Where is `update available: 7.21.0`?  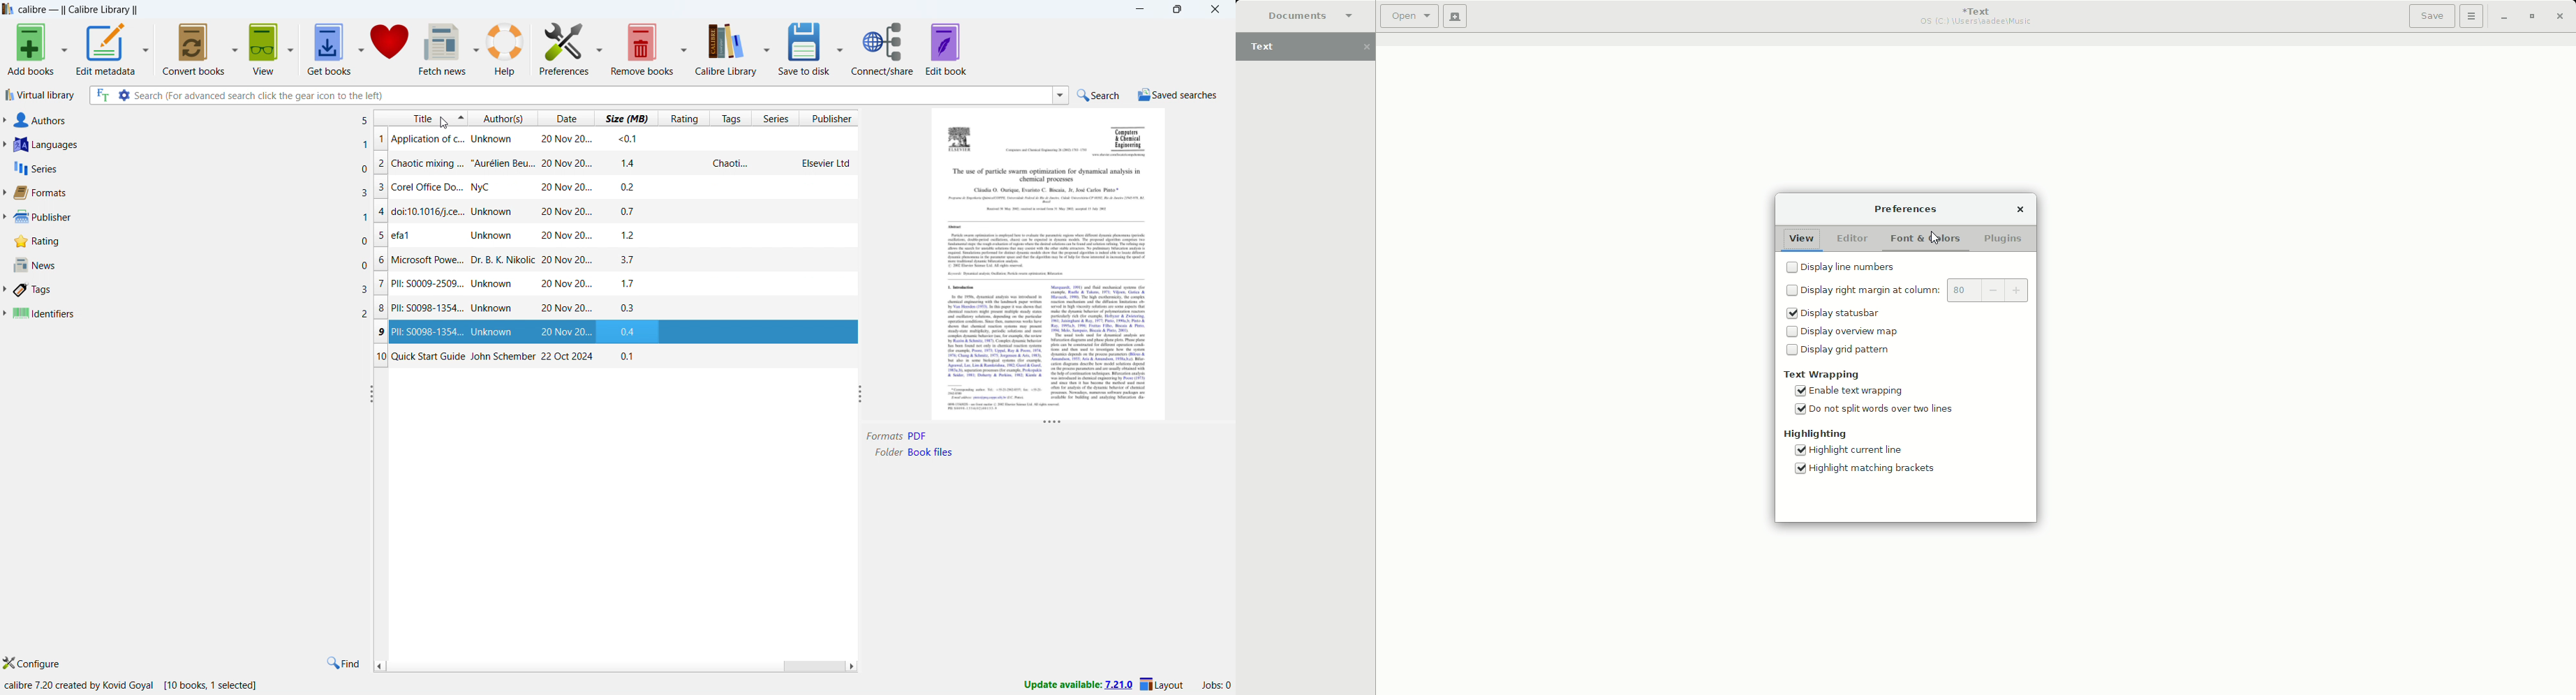 update available: 7.21.0 is located at coordinates (1078, 683).